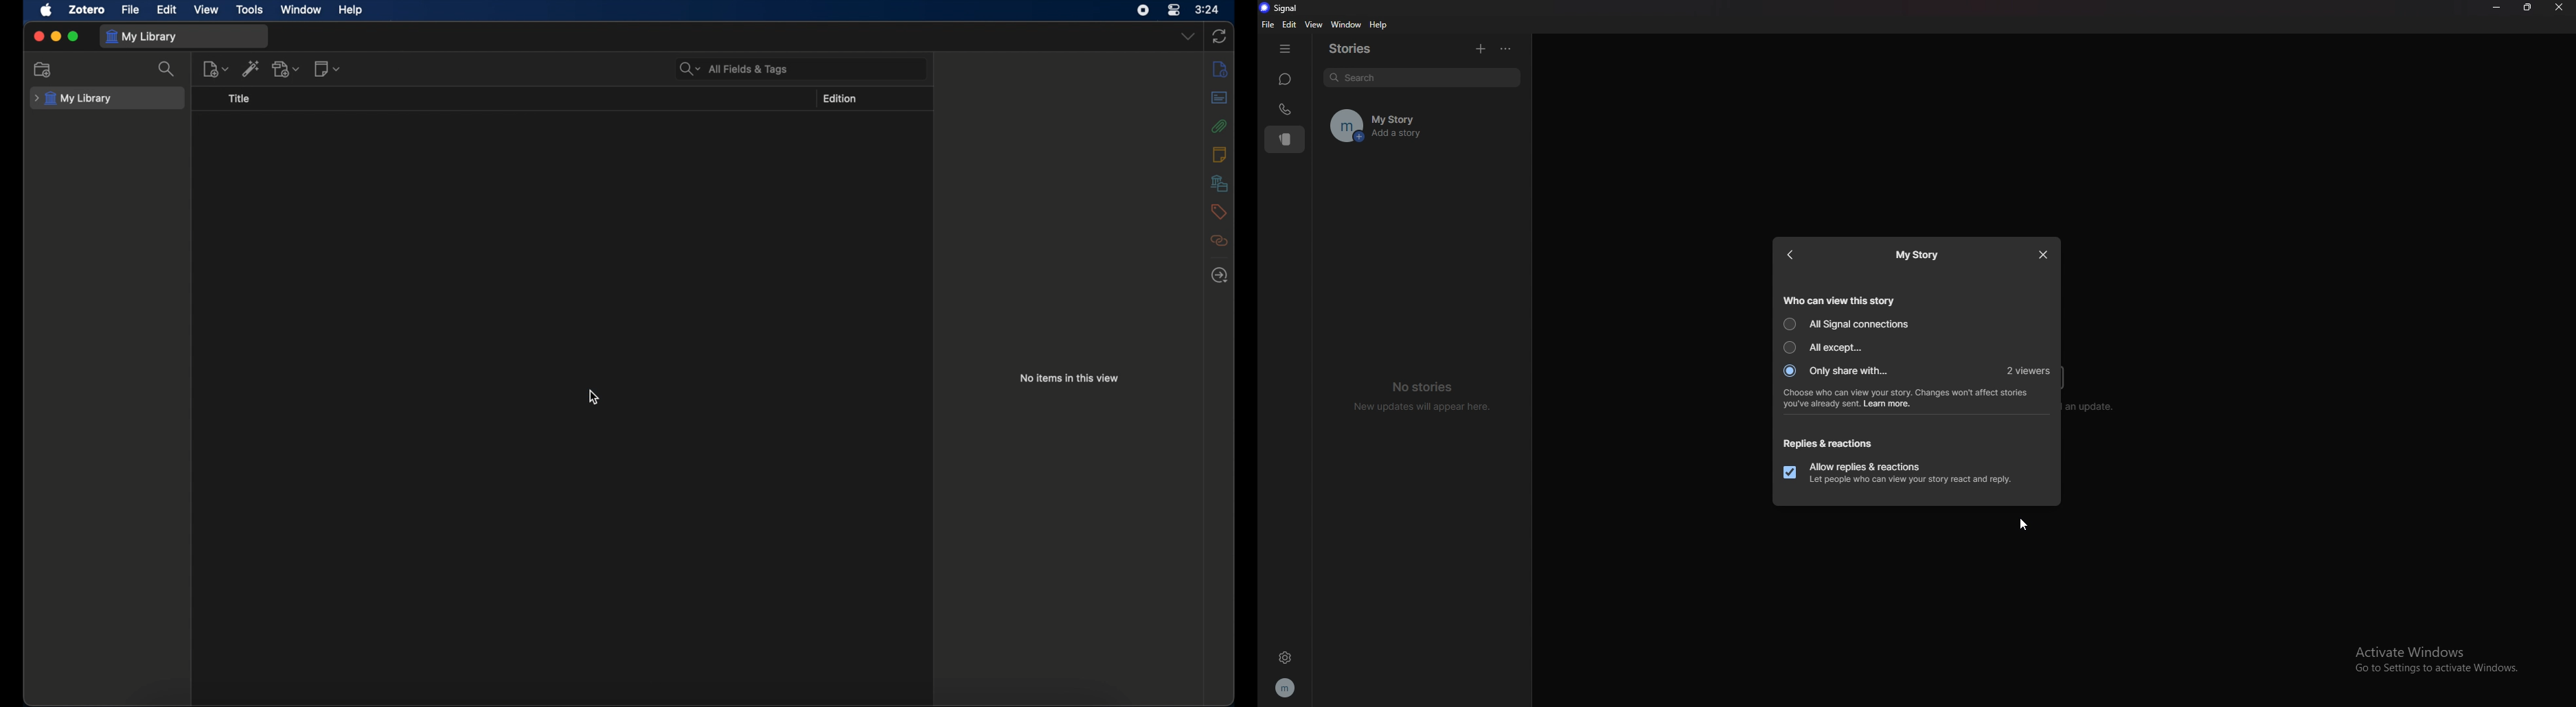 This screenshot has height=728, width=2576. I want to click on screen recorder, so click(1143, 10).